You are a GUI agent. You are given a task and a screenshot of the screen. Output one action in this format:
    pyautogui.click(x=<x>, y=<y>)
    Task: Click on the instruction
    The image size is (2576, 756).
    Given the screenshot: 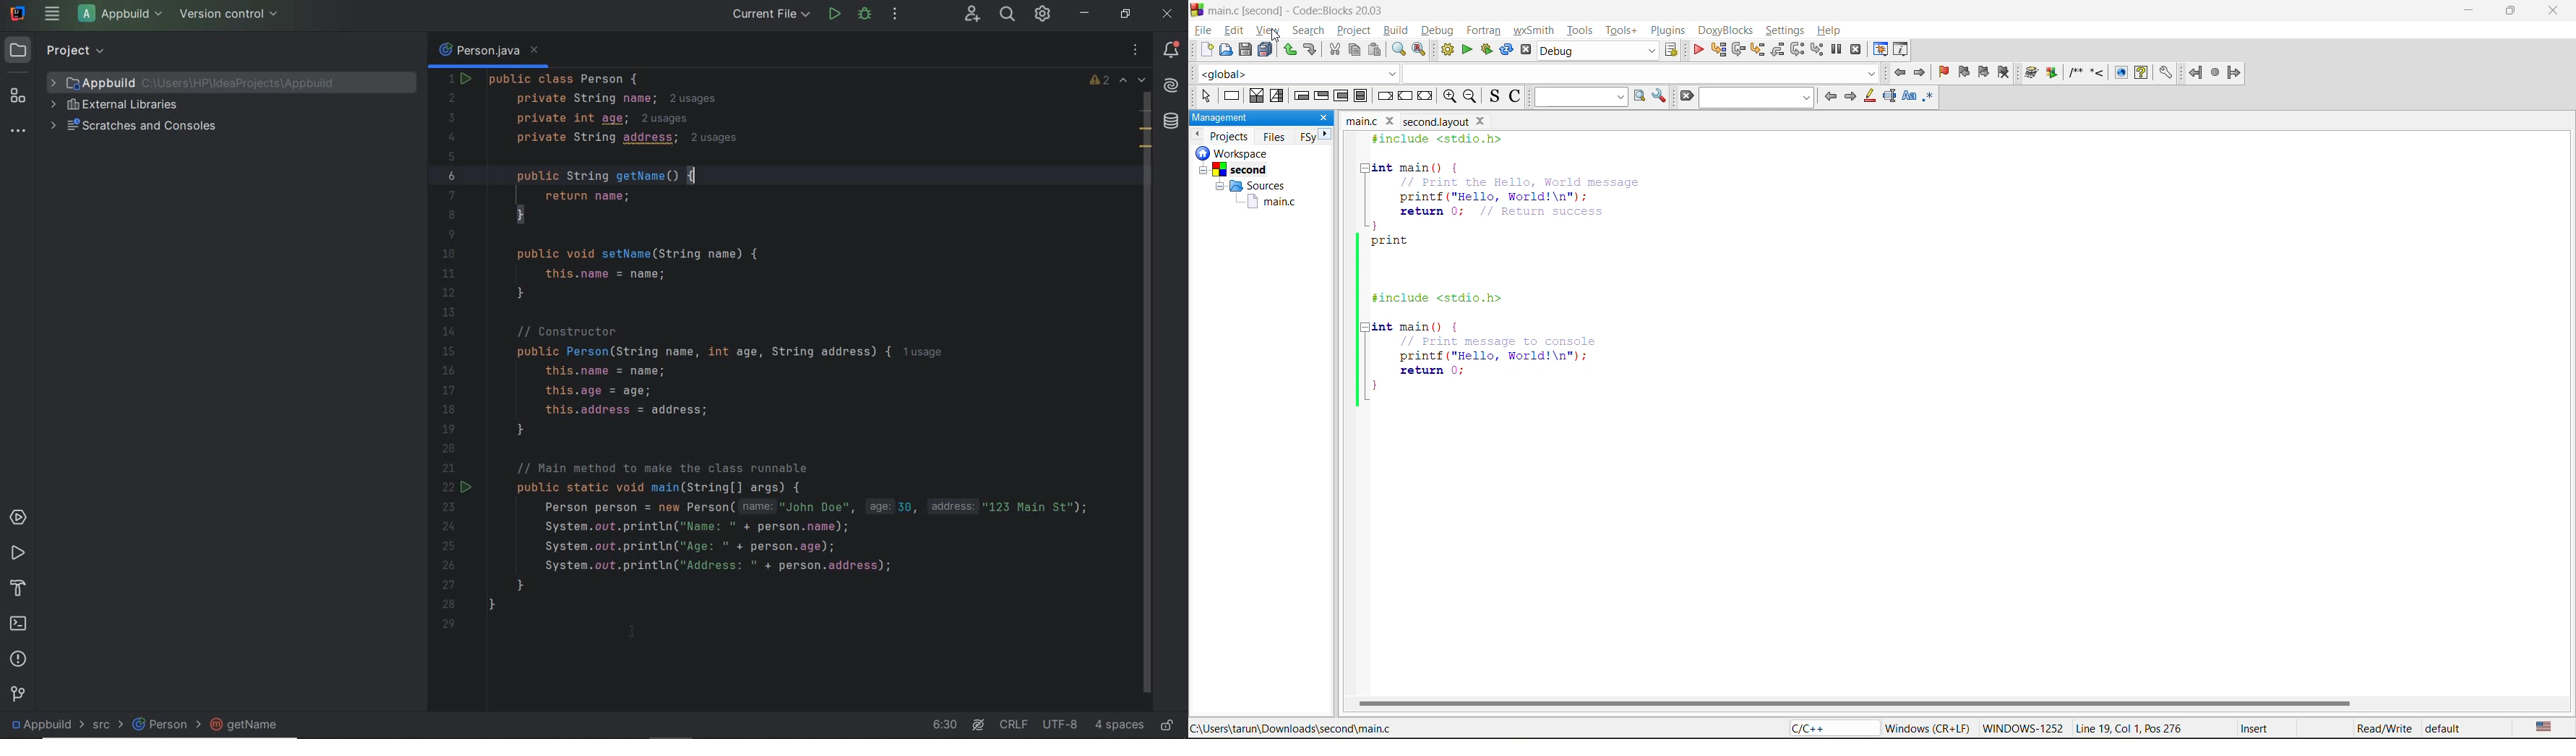 What is the action you would take?
    pyautogui.click(x=1232, y=97)
    